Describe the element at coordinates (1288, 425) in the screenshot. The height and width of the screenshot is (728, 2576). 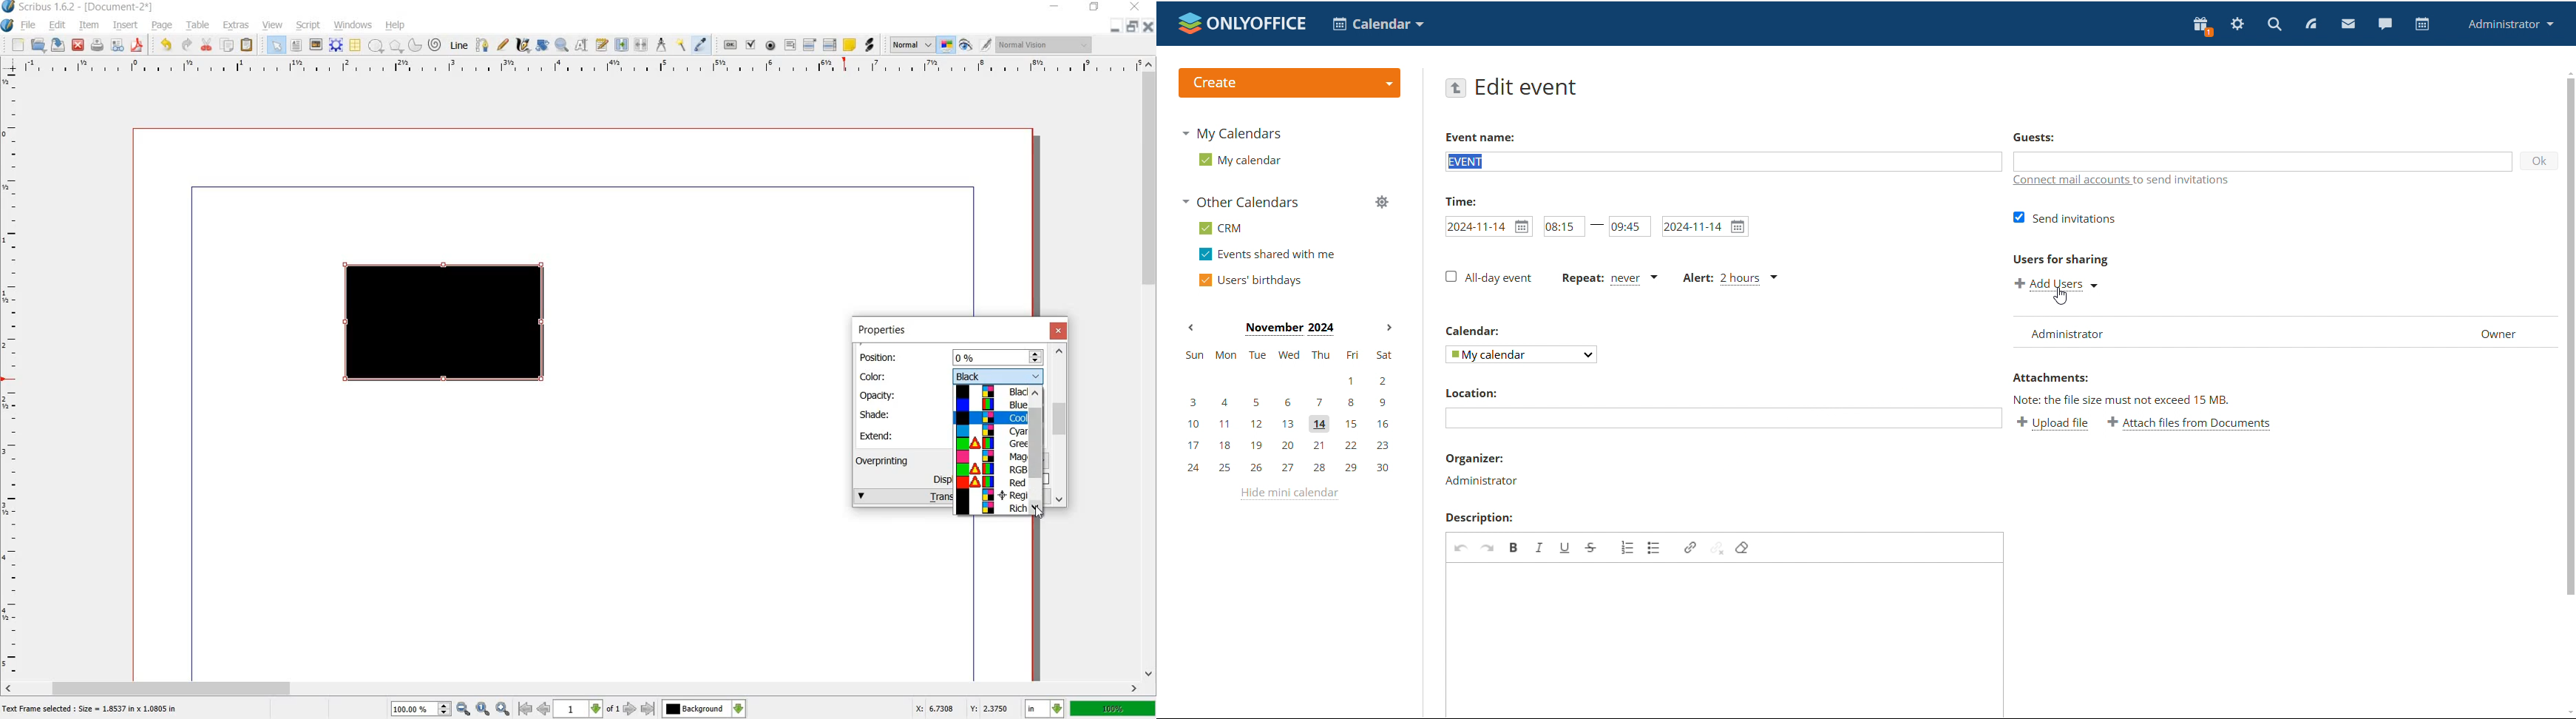
I see `10, 11, 12, 13, 14, 15, 16` at that location.